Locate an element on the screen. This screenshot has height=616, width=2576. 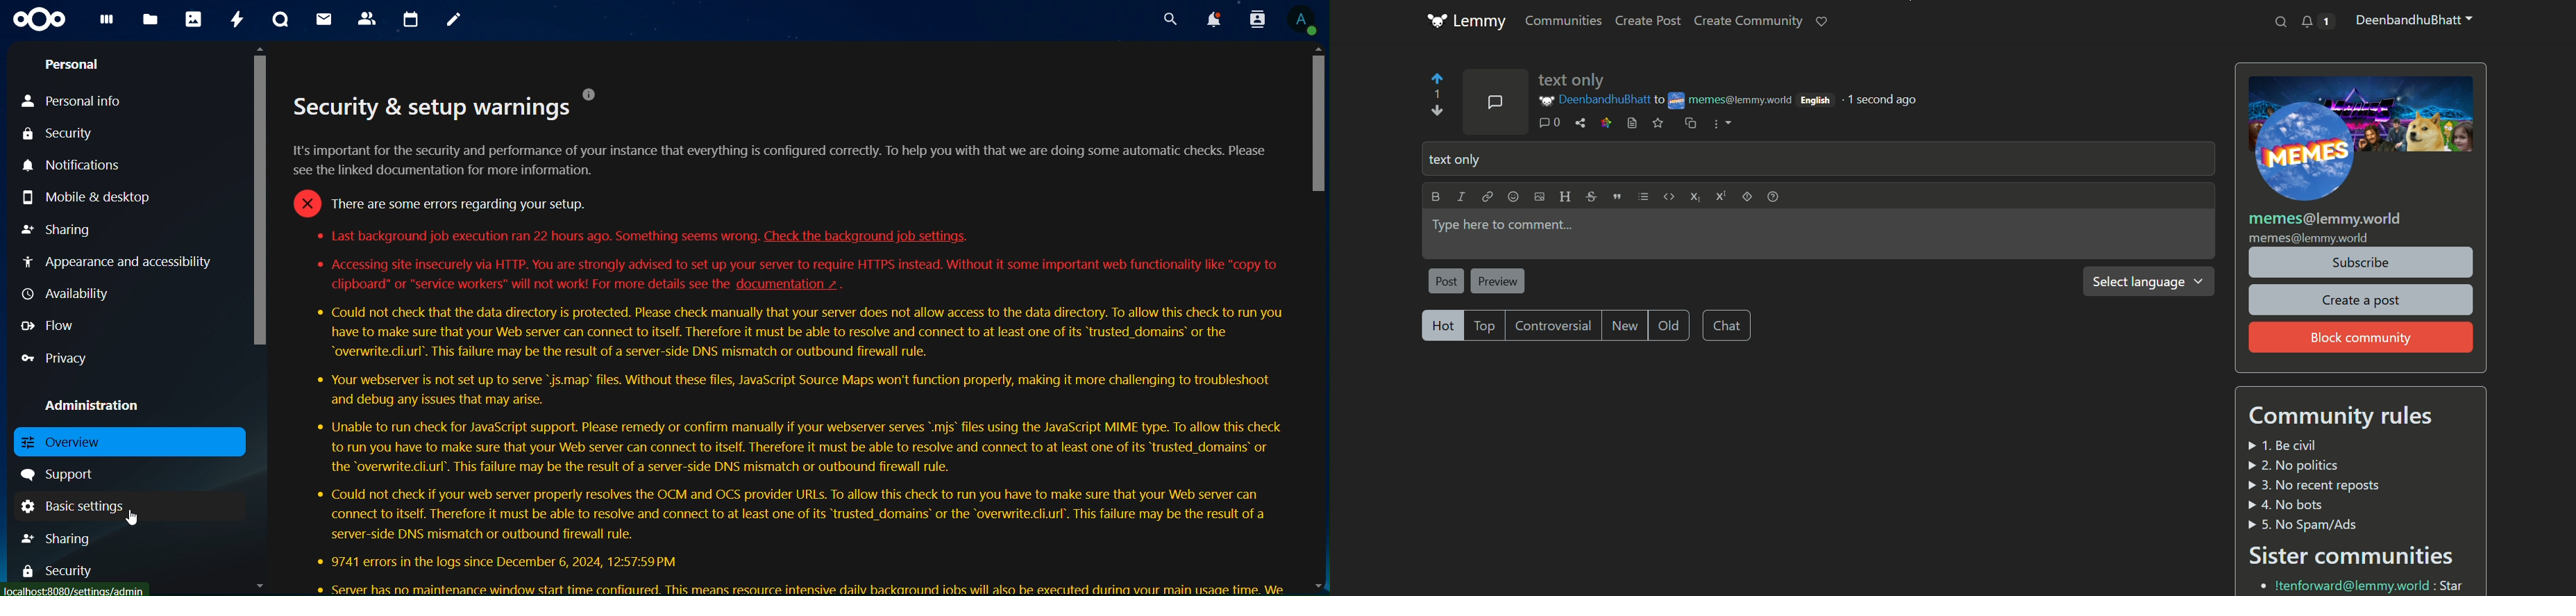
dashboard is located at coordinates (107, 23).